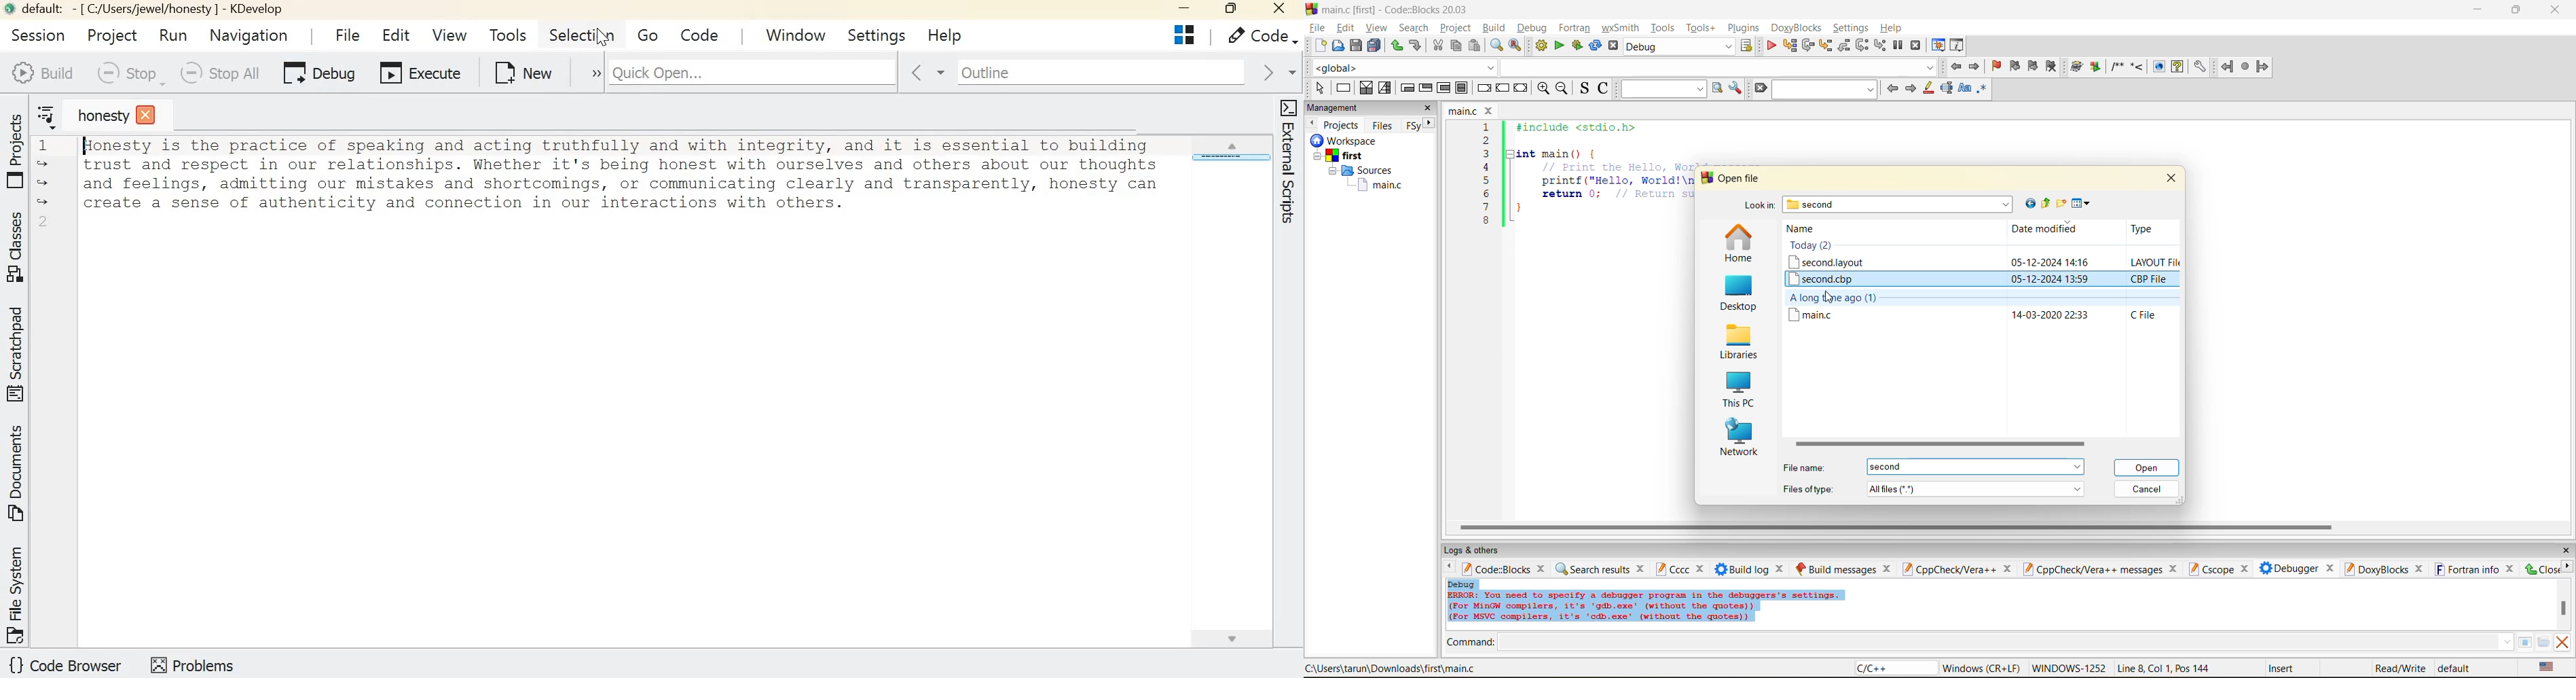 The image size is (2576, 700). Describe the element at coordinates (2151, 279) in the screenshot. I see `file type` at that location.